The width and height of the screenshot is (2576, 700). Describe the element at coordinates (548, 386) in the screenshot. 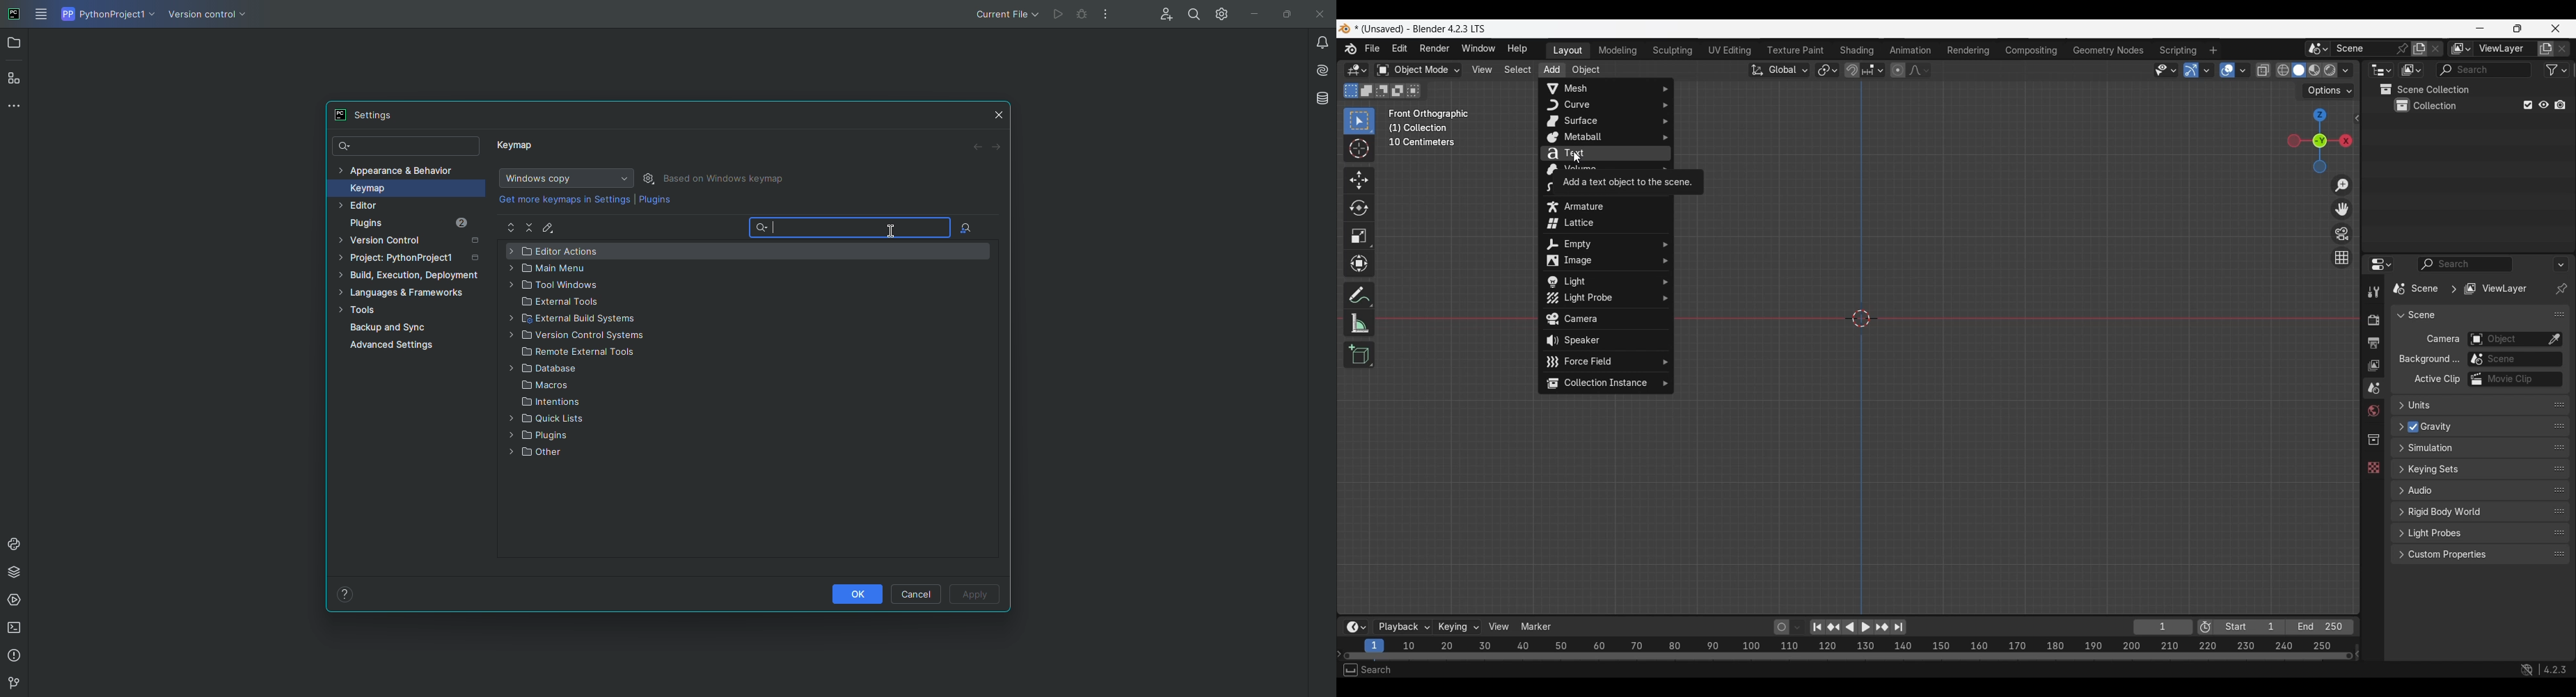

I see `Macros` at that location.